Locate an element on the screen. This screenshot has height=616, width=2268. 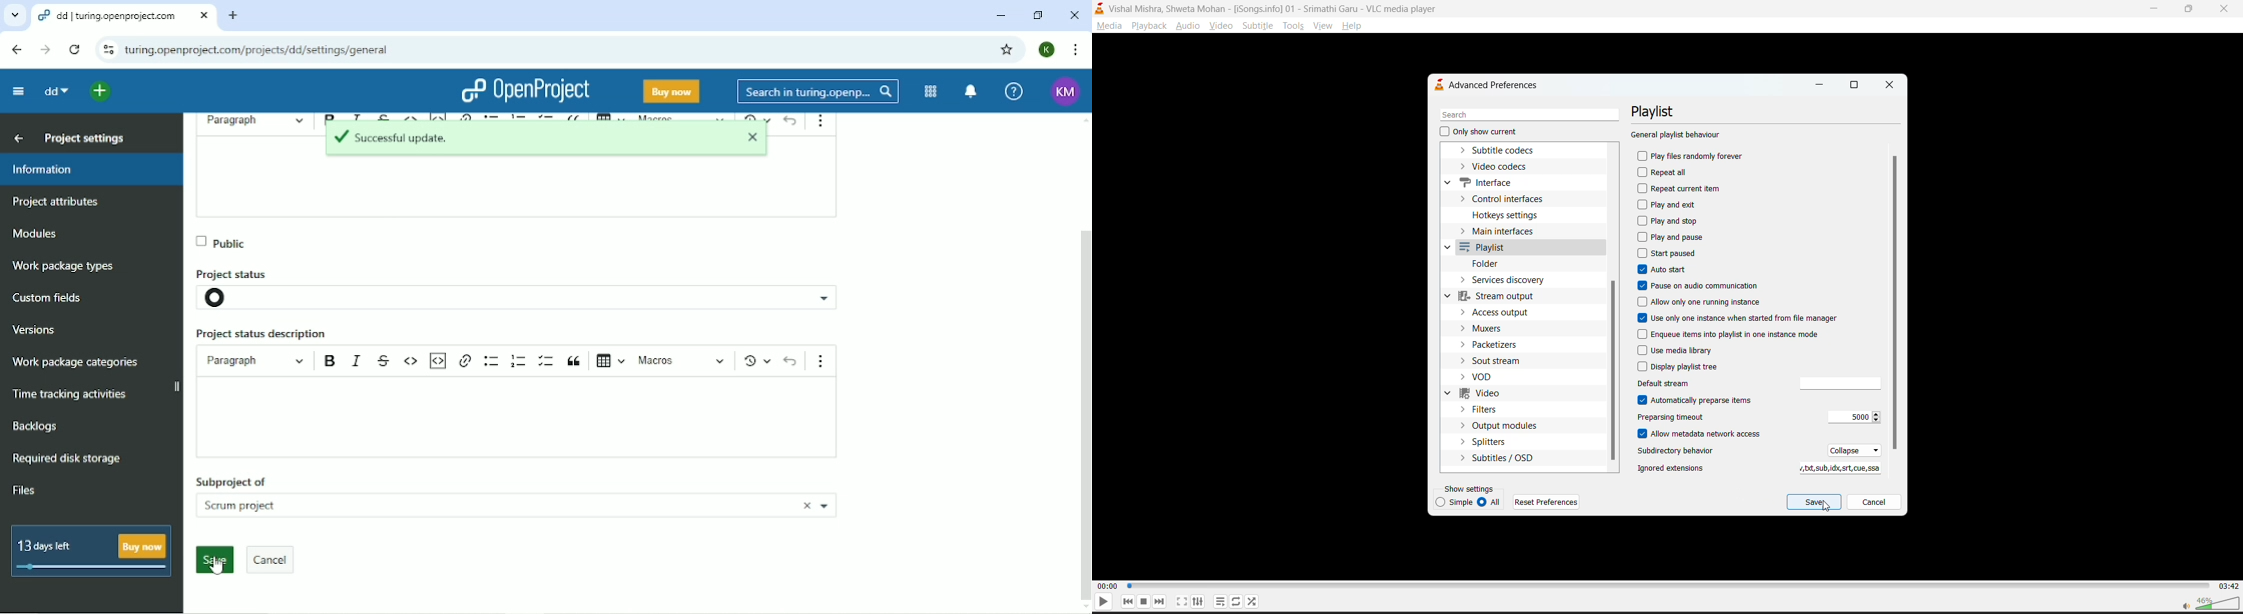
Project status is located at coordinates (243, 271).